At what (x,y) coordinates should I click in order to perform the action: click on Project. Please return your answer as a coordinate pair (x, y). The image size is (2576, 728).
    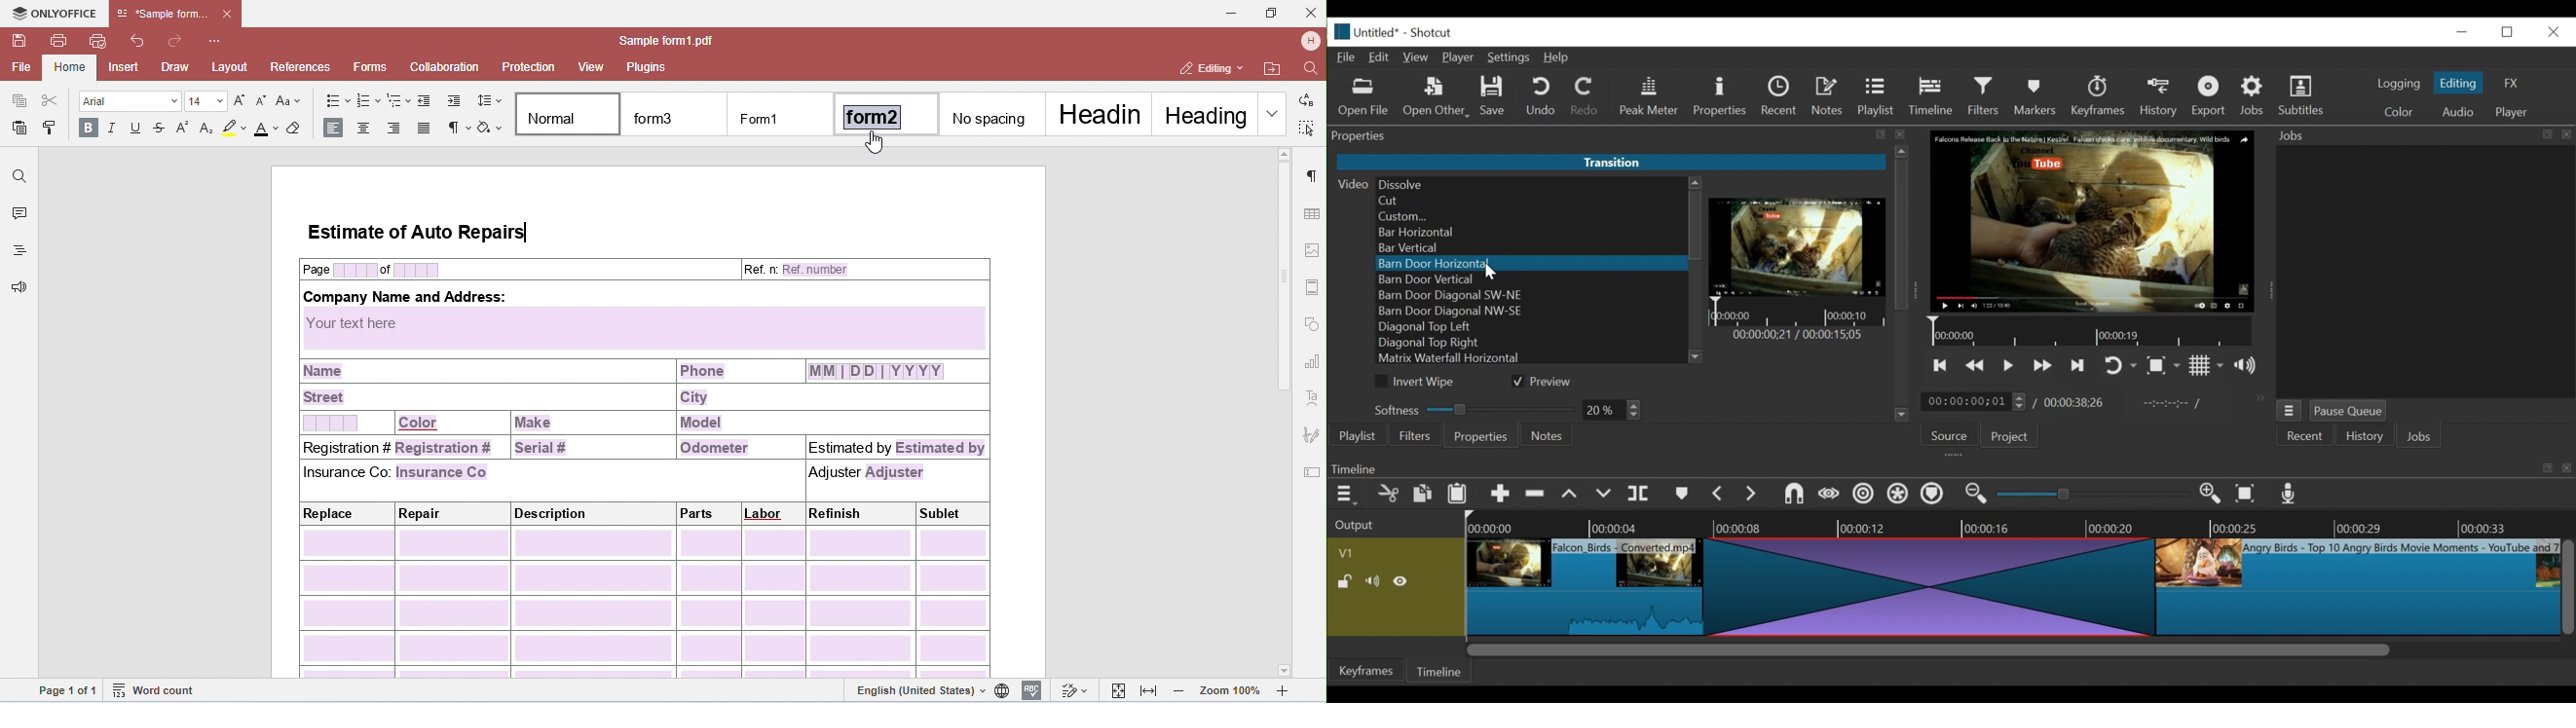
    Looking at the image, I should click on (2007, 437).